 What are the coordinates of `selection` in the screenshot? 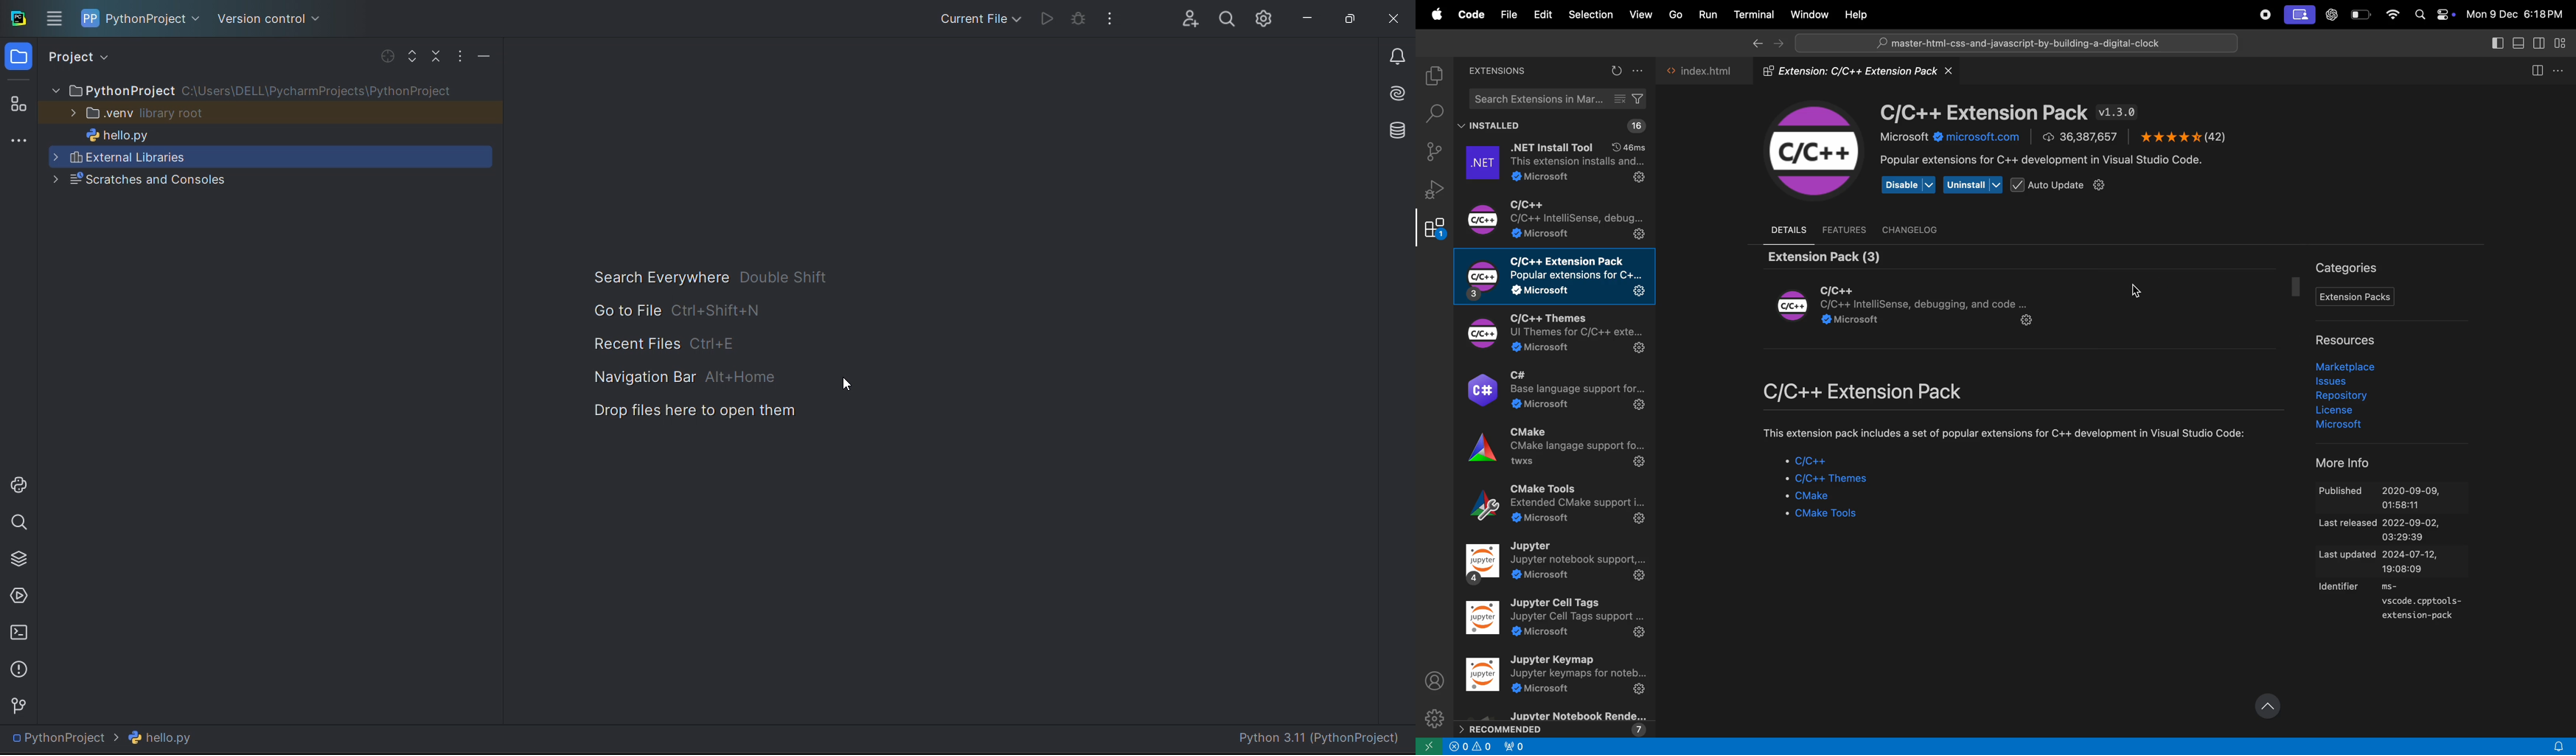 It's located at (1590, 15).